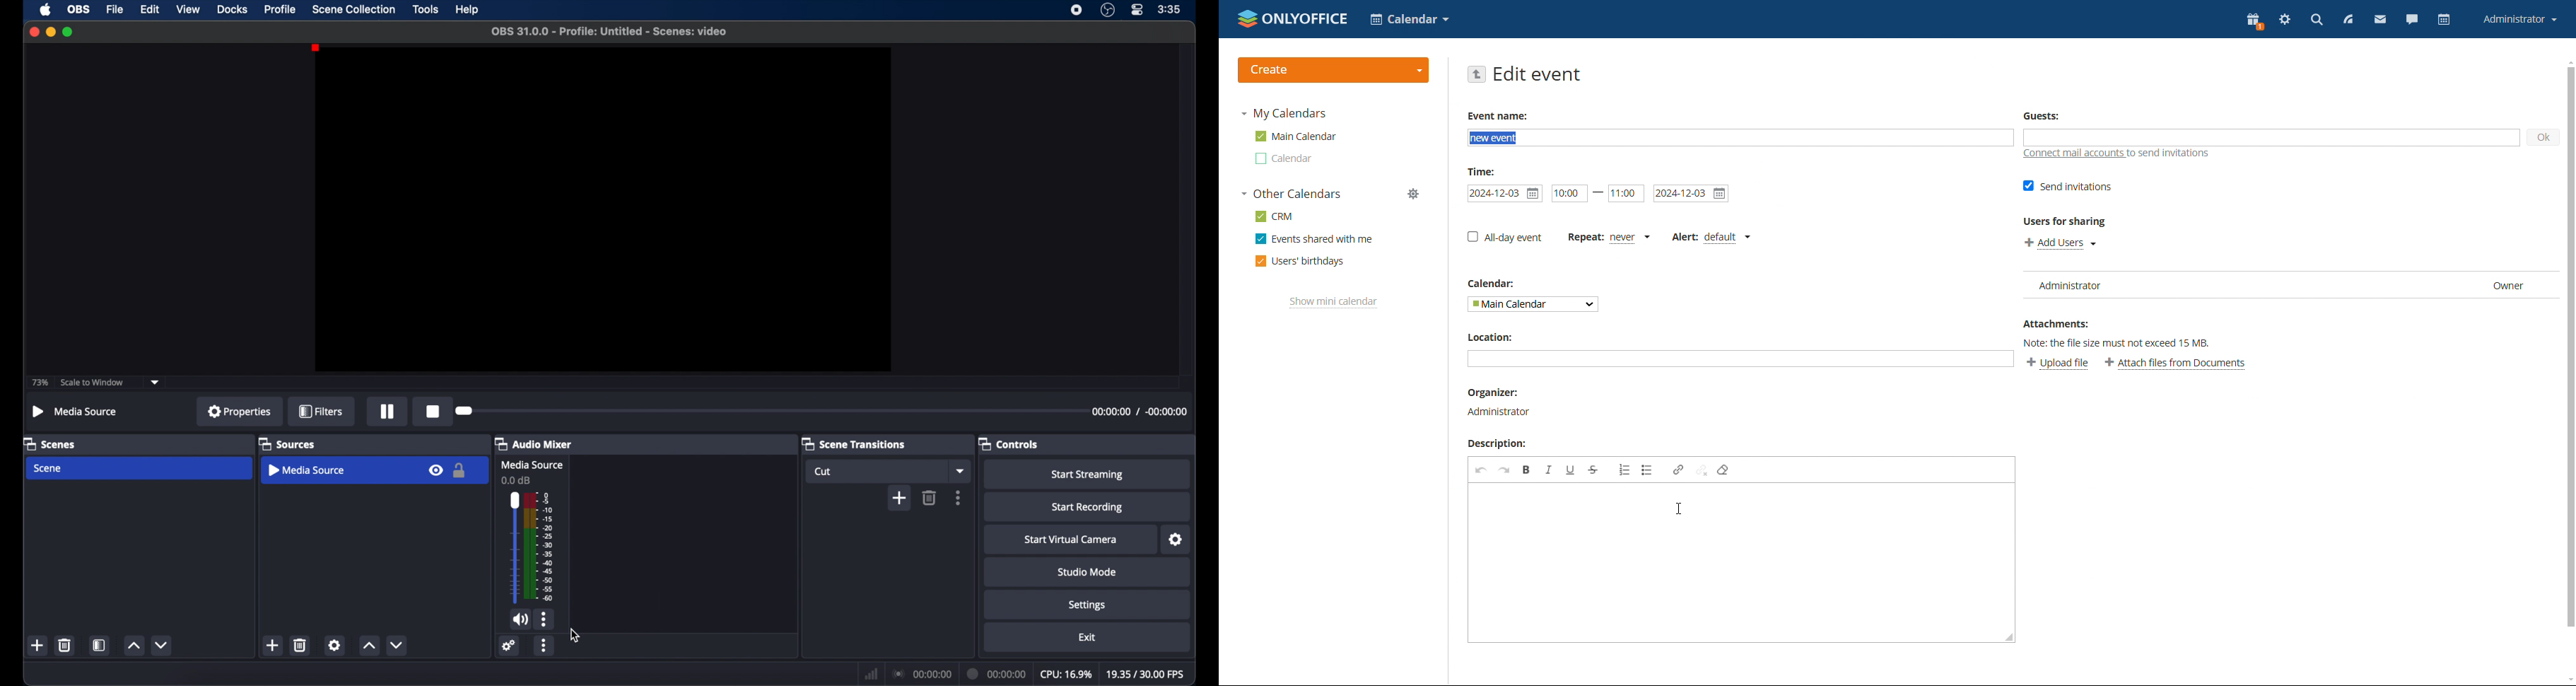  I want to click on attach files from documents, so click(2176, 364).